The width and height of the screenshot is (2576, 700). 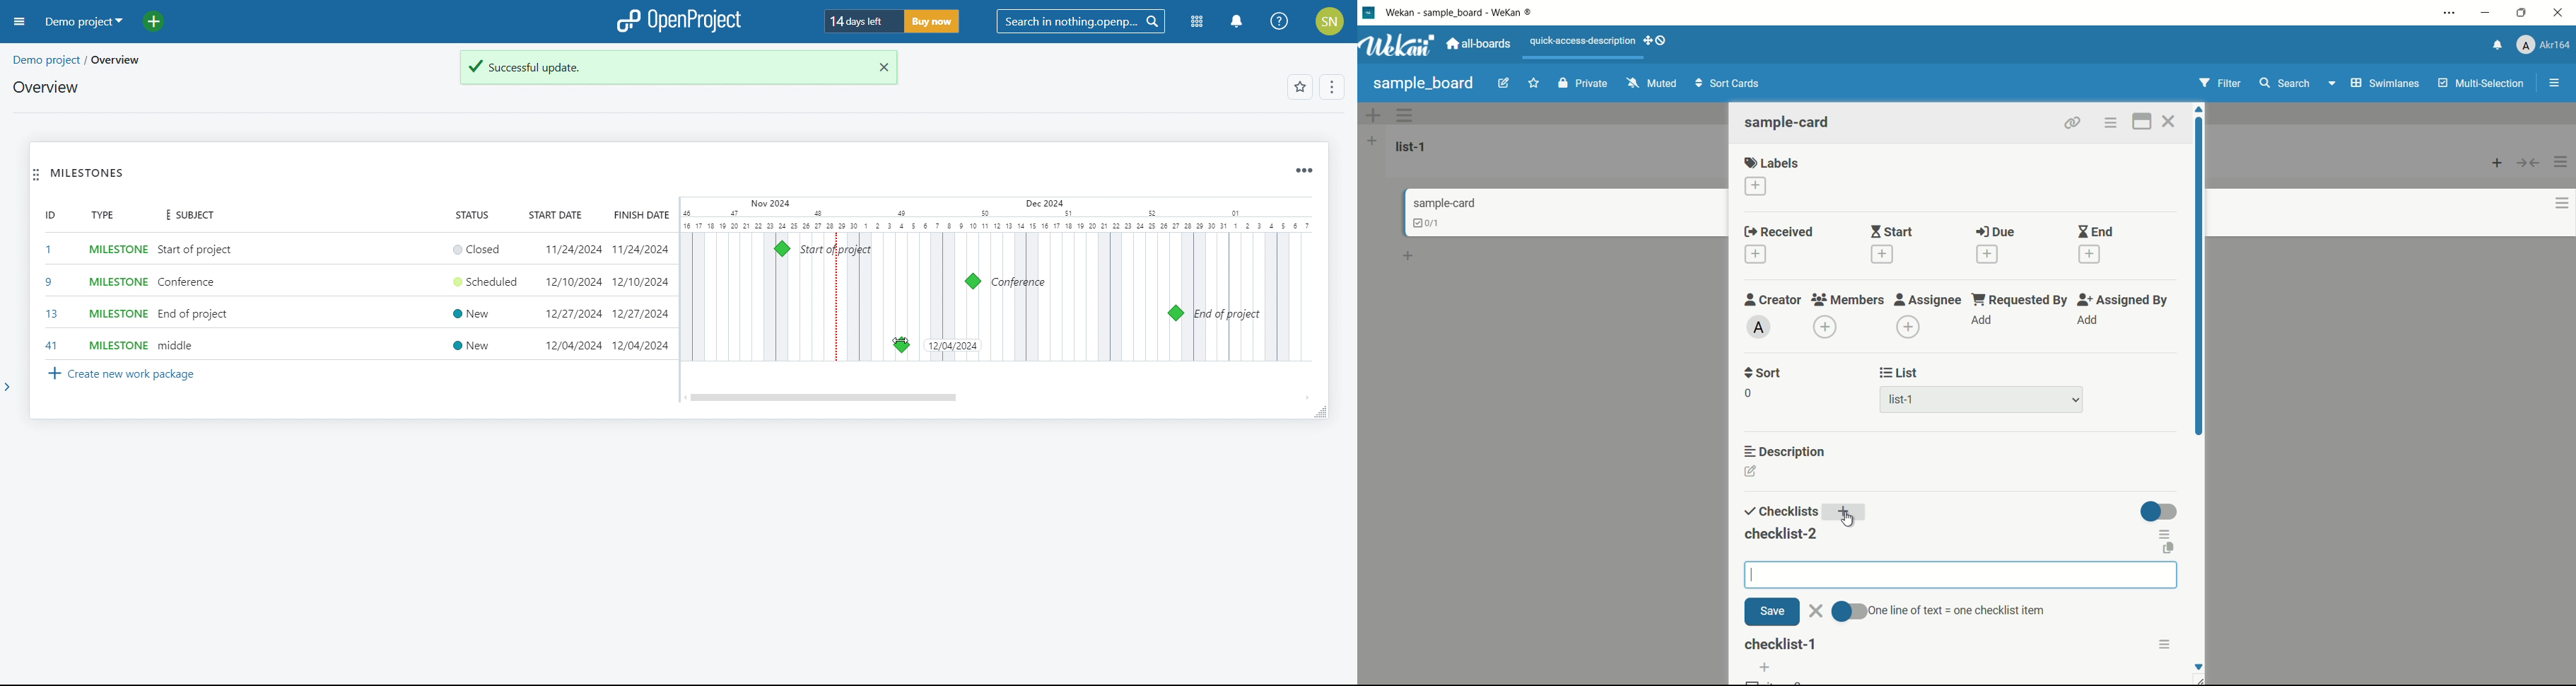 I want to click on finish date, so click(x=639, y=214).